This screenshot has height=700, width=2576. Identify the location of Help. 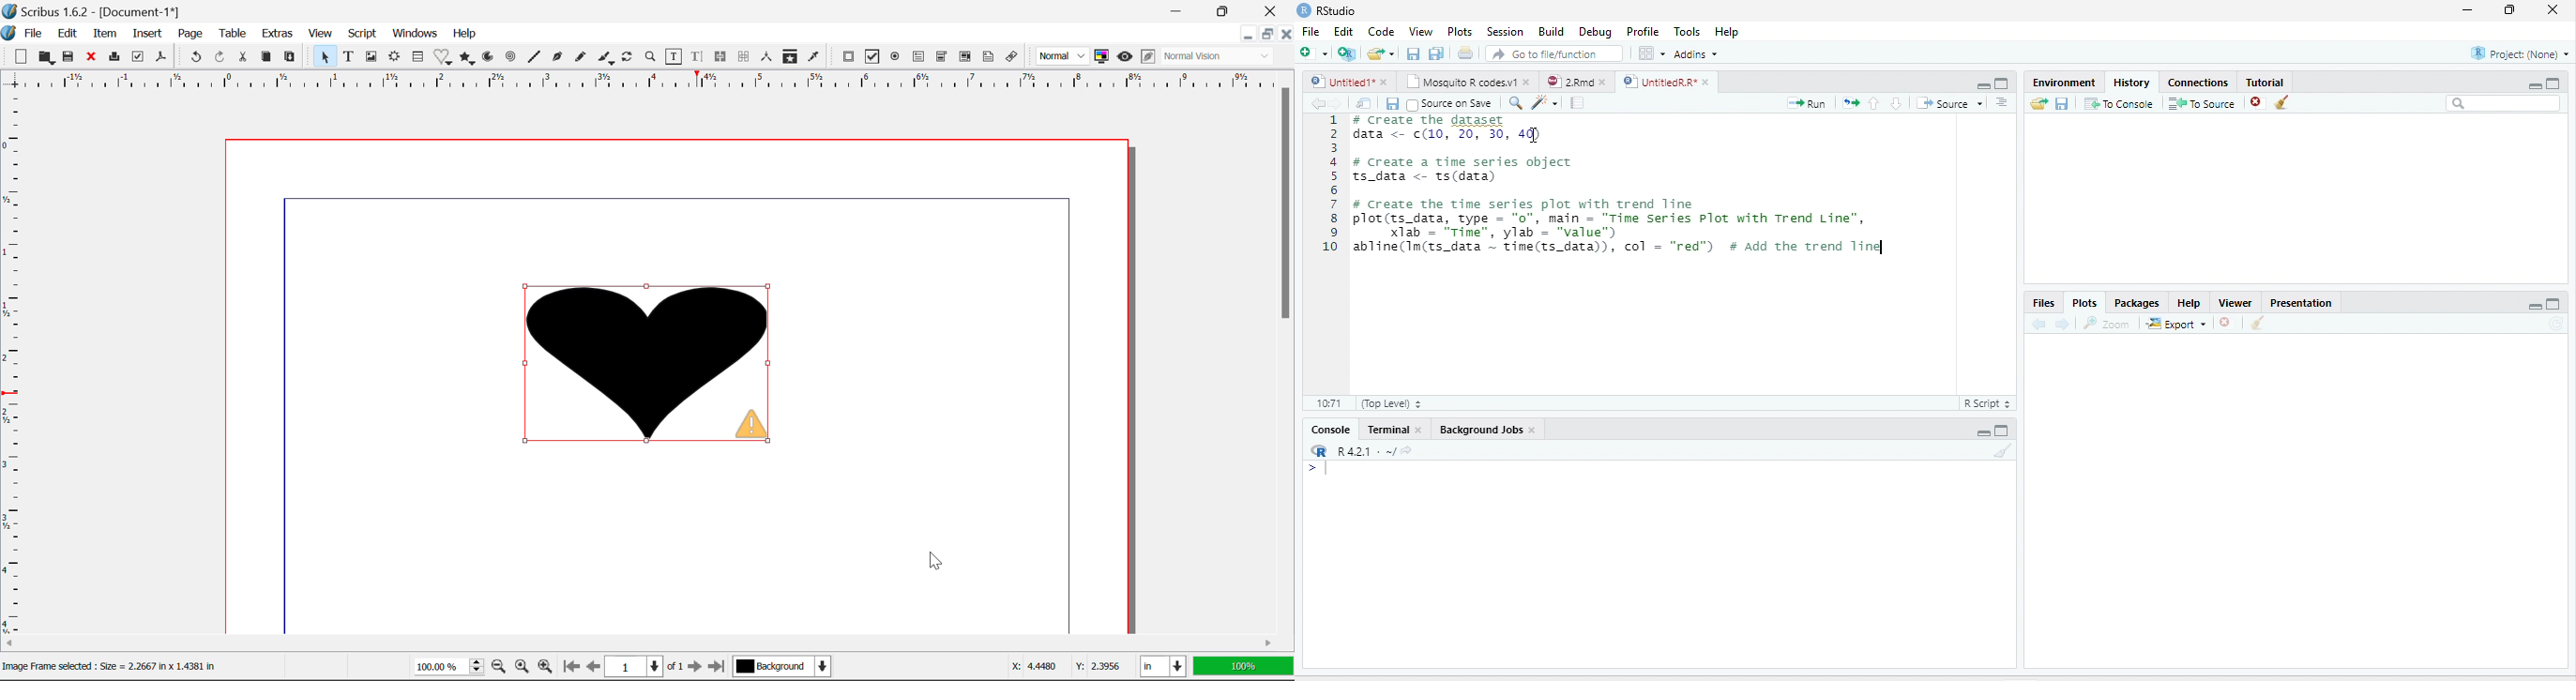
(1726, 31).